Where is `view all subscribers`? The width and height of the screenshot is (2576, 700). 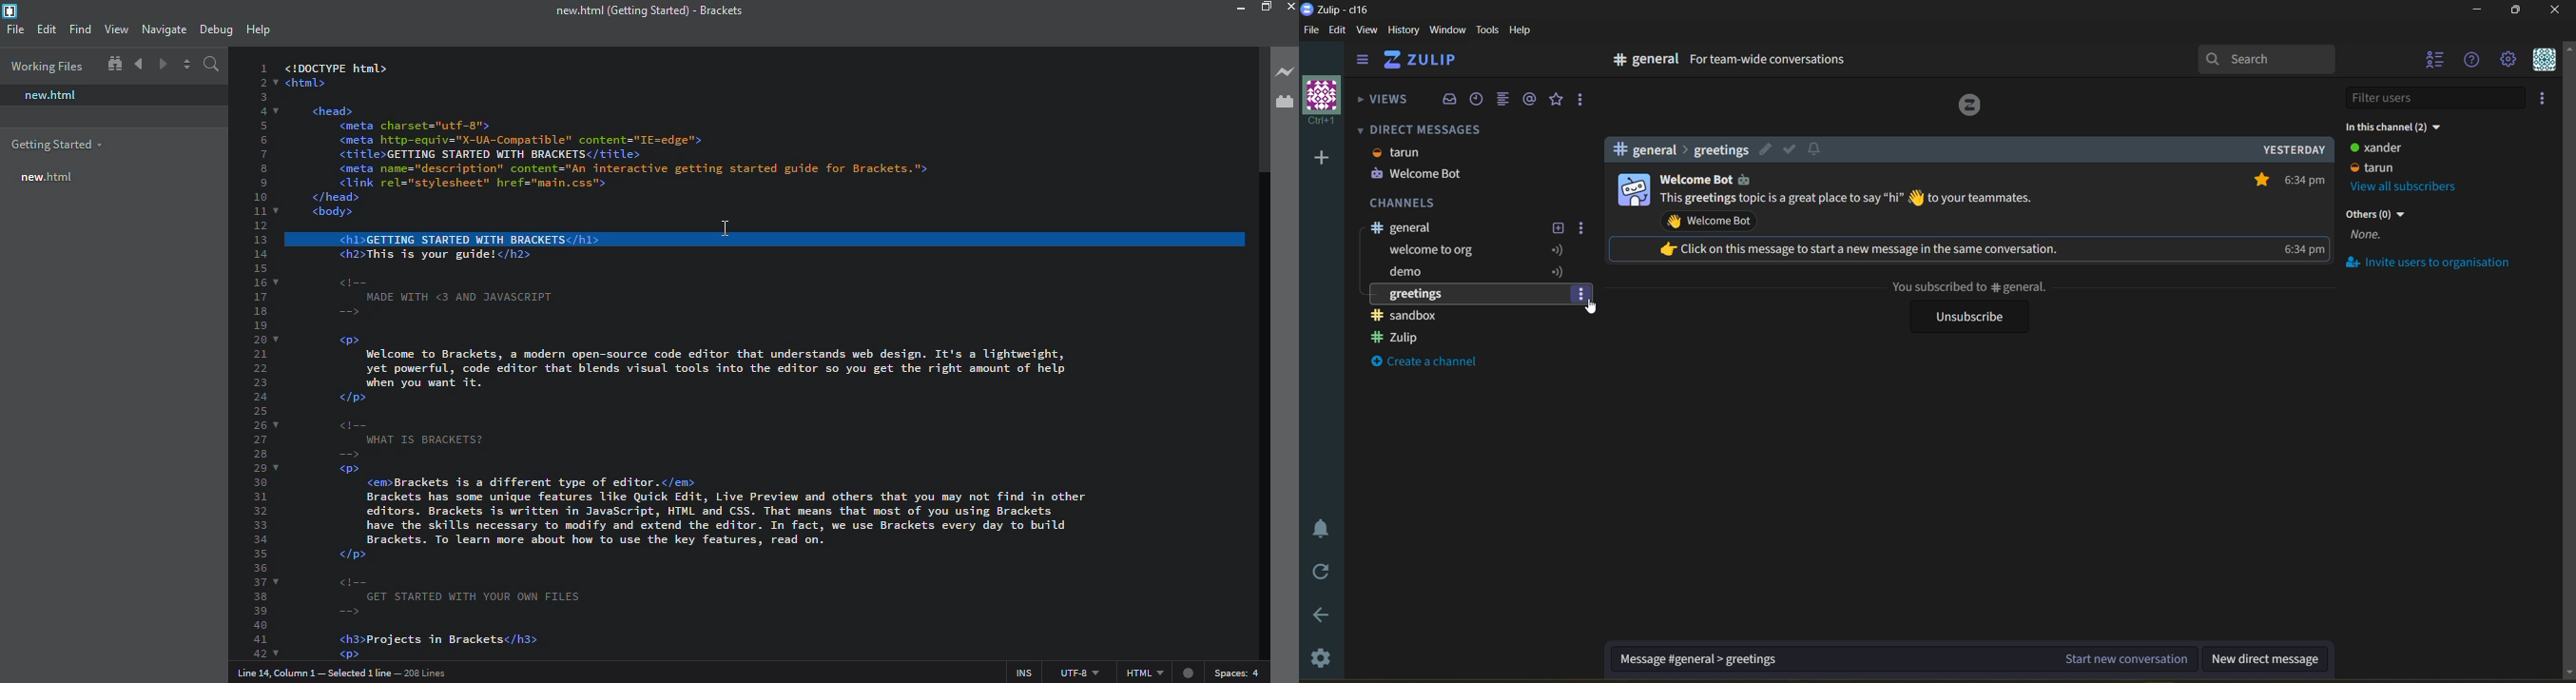
view all subscribers is located at coordinates (2416, 186).